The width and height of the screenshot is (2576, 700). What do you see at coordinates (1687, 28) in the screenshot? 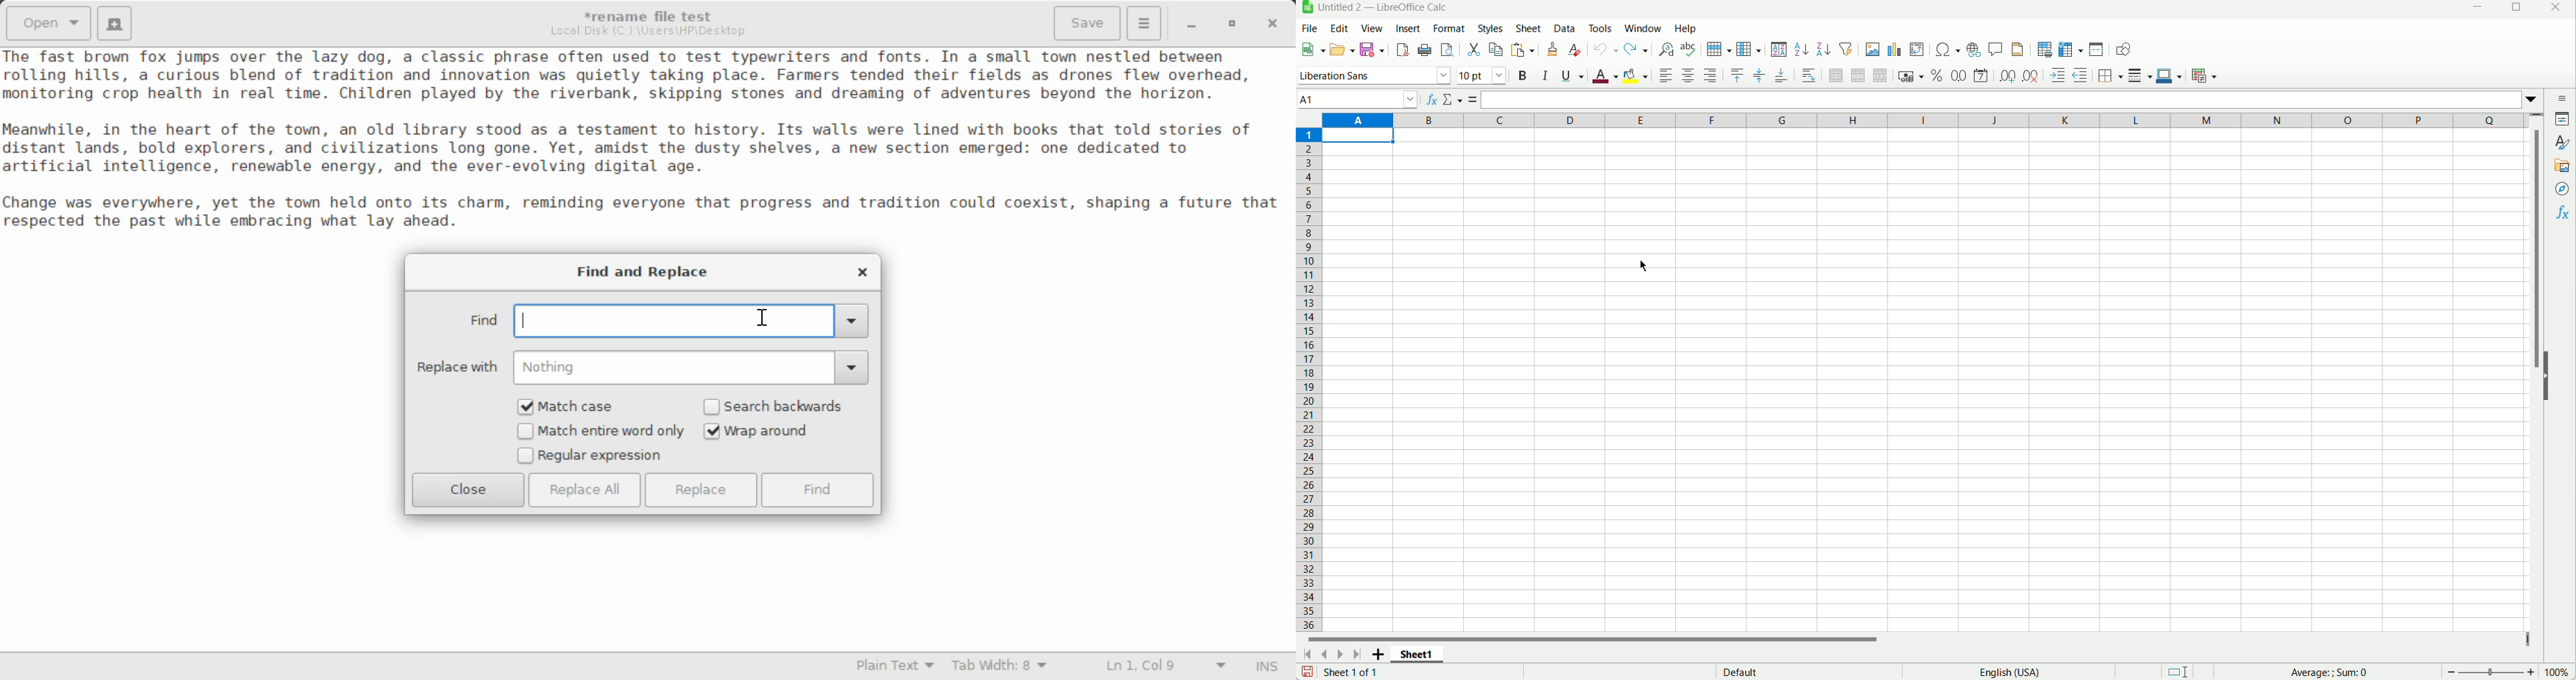
I see `Help` at bounding box center [1687, 28].